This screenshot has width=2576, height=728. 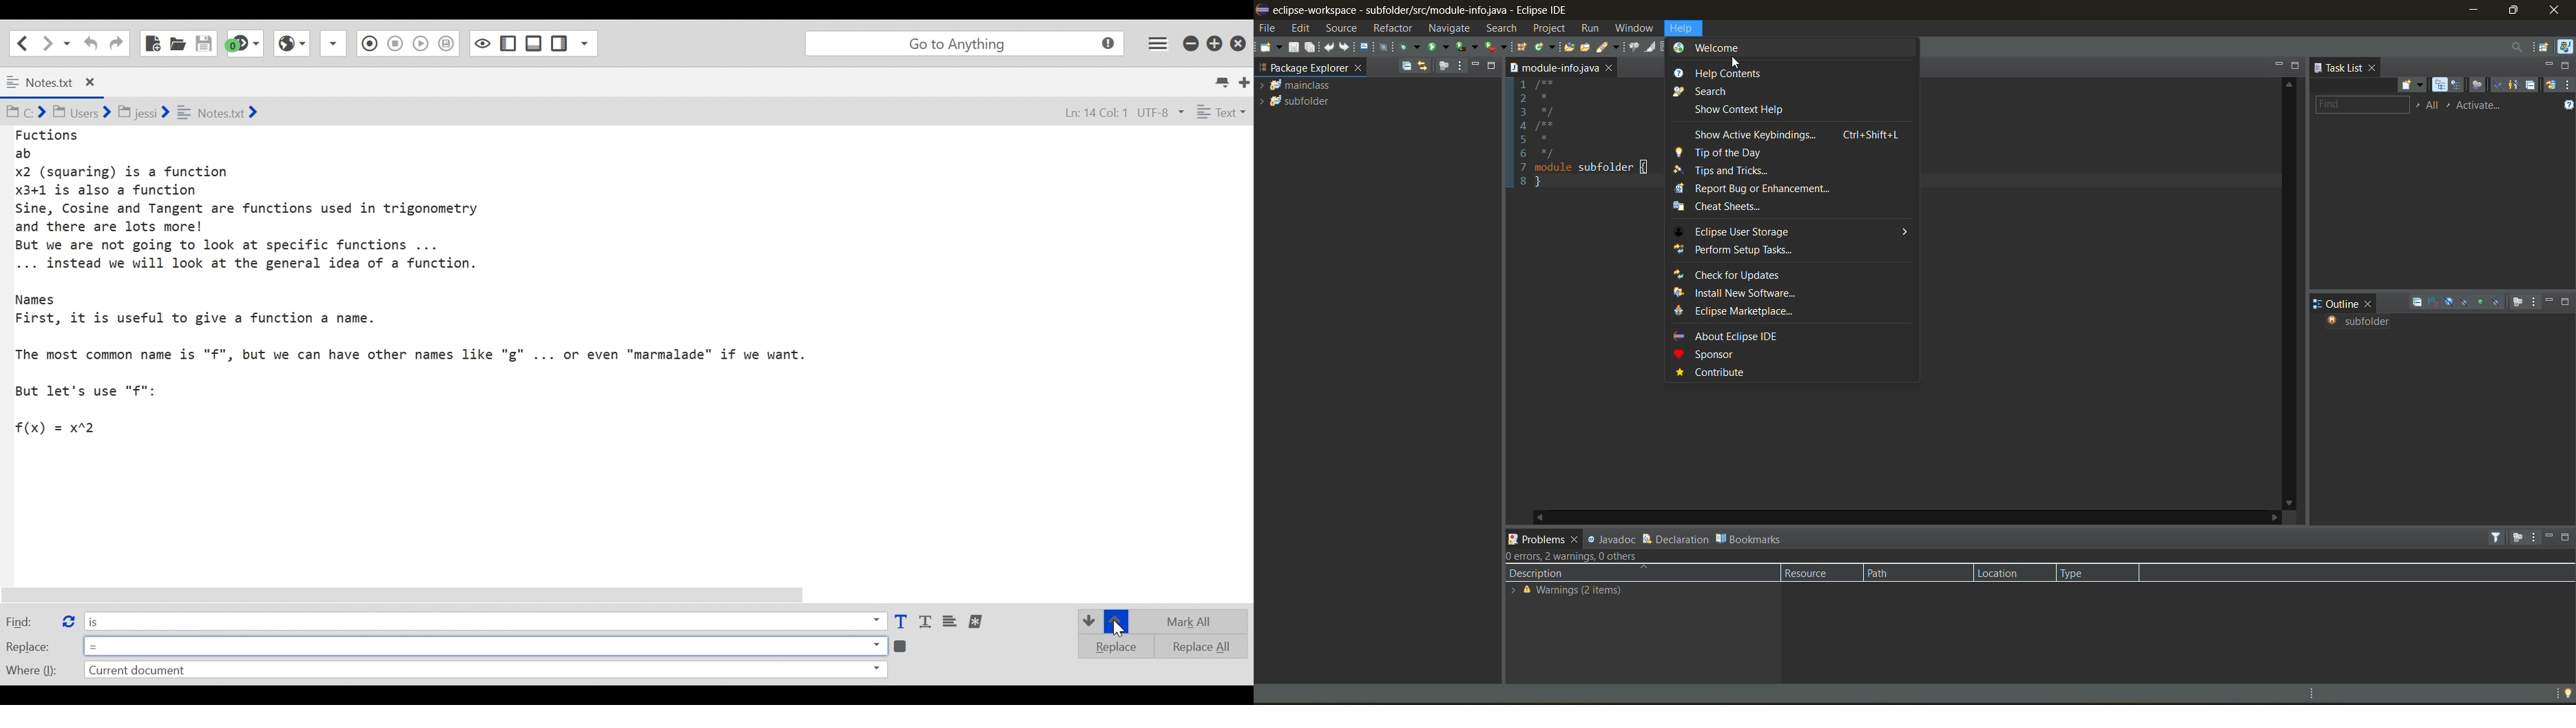 What do you see at coordinates (1303, 68) in the screenshot?
I see `package explorer` at bounding box center [1303, 68].